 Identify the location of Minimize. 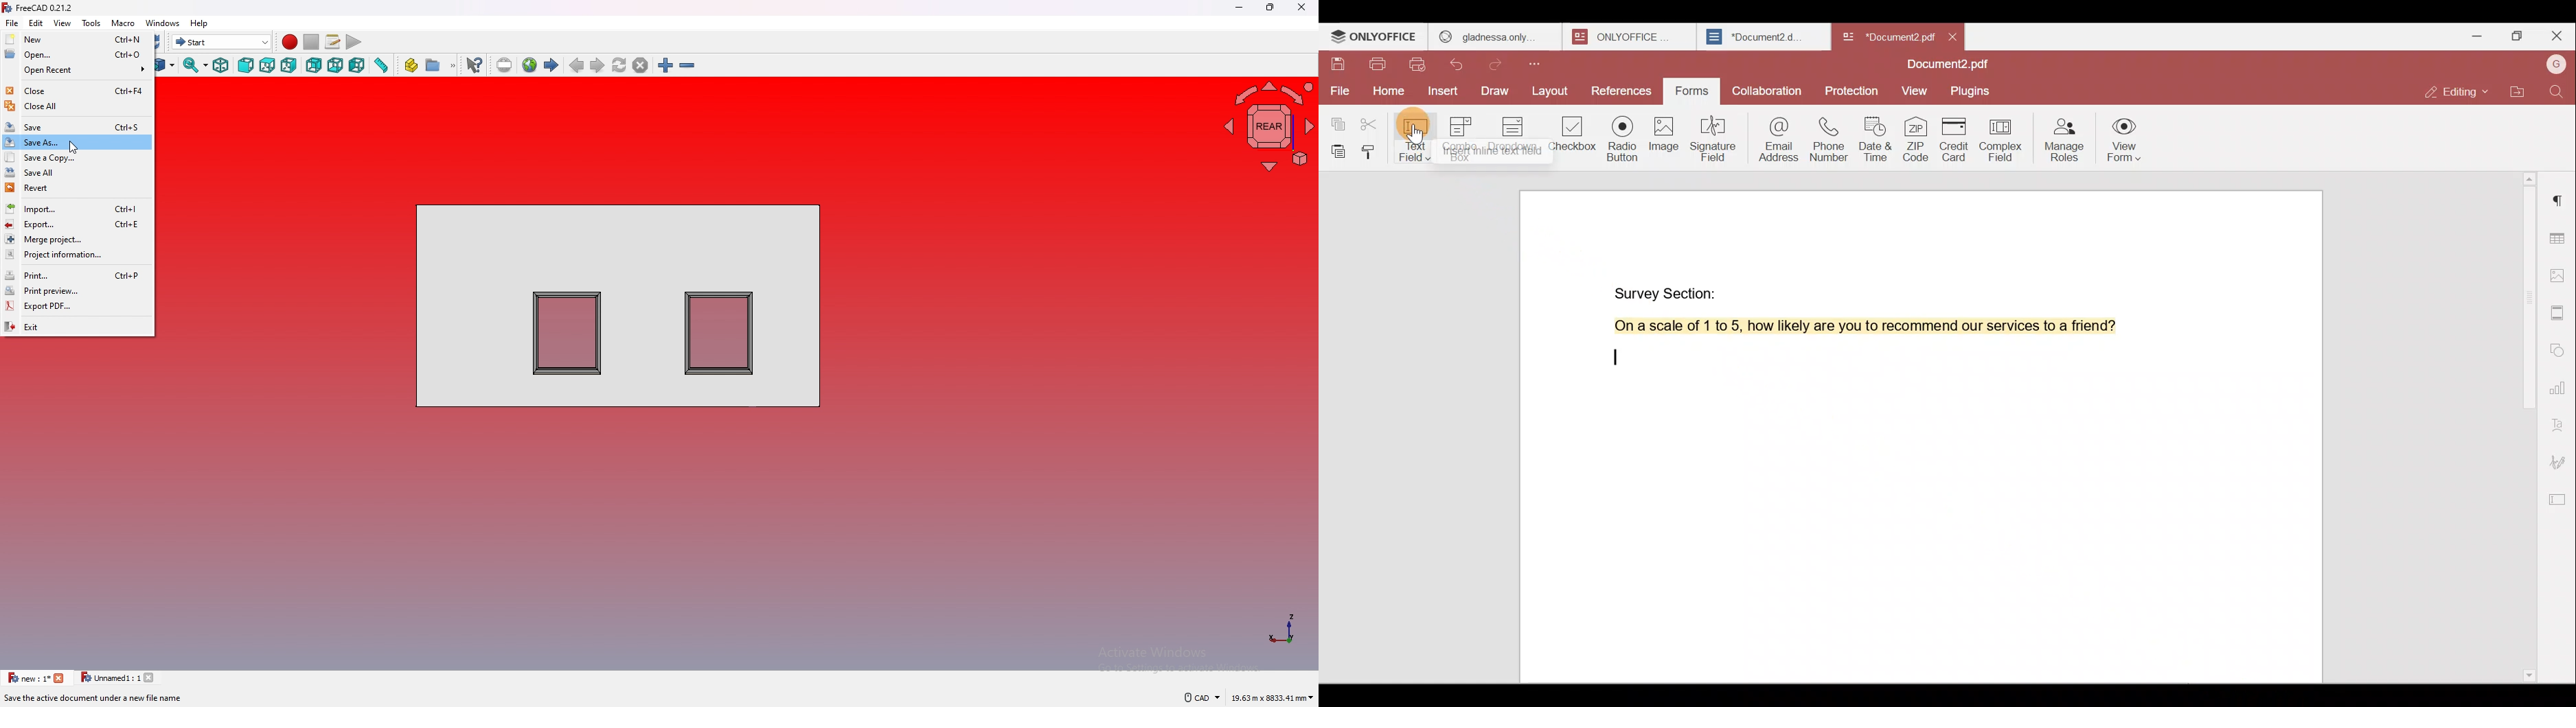
(2473, 35).